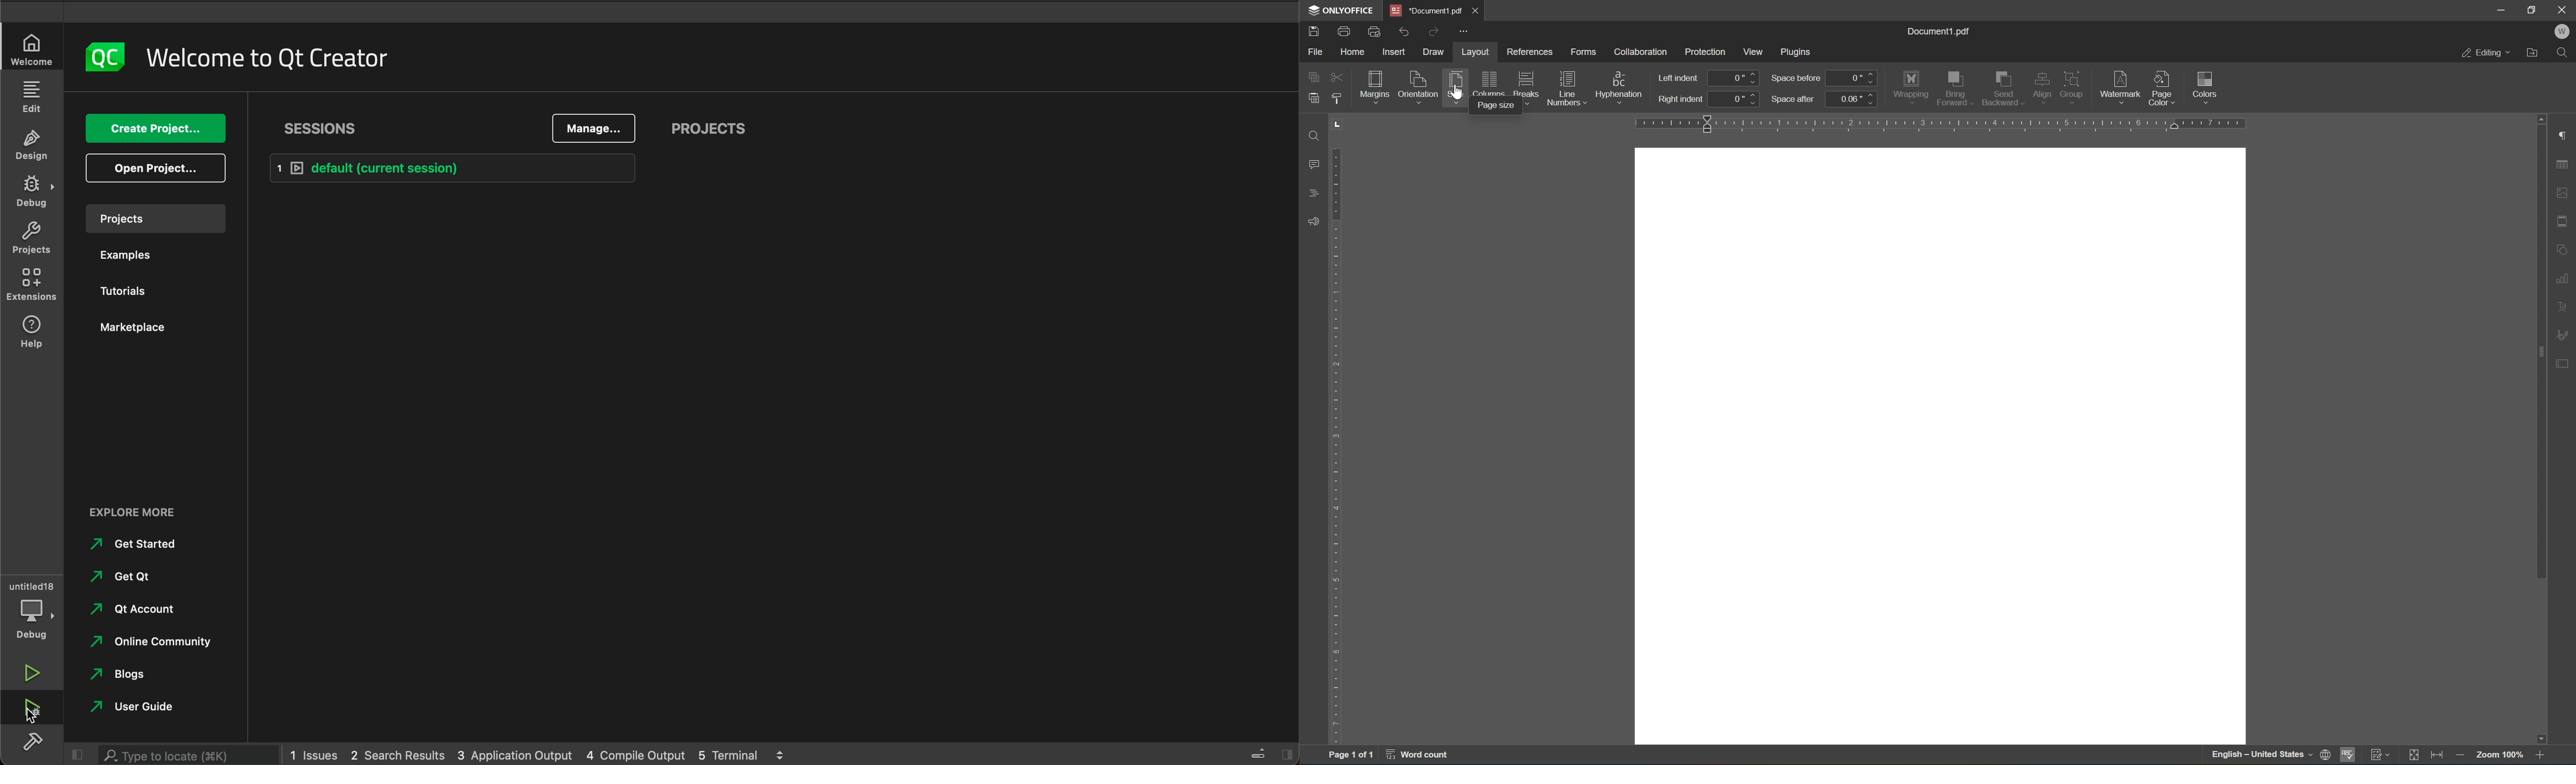 This screenshot has width=2576, height=784. Describe the element at coordinates (189, 754) in the screenshot. I see `search` at that location.